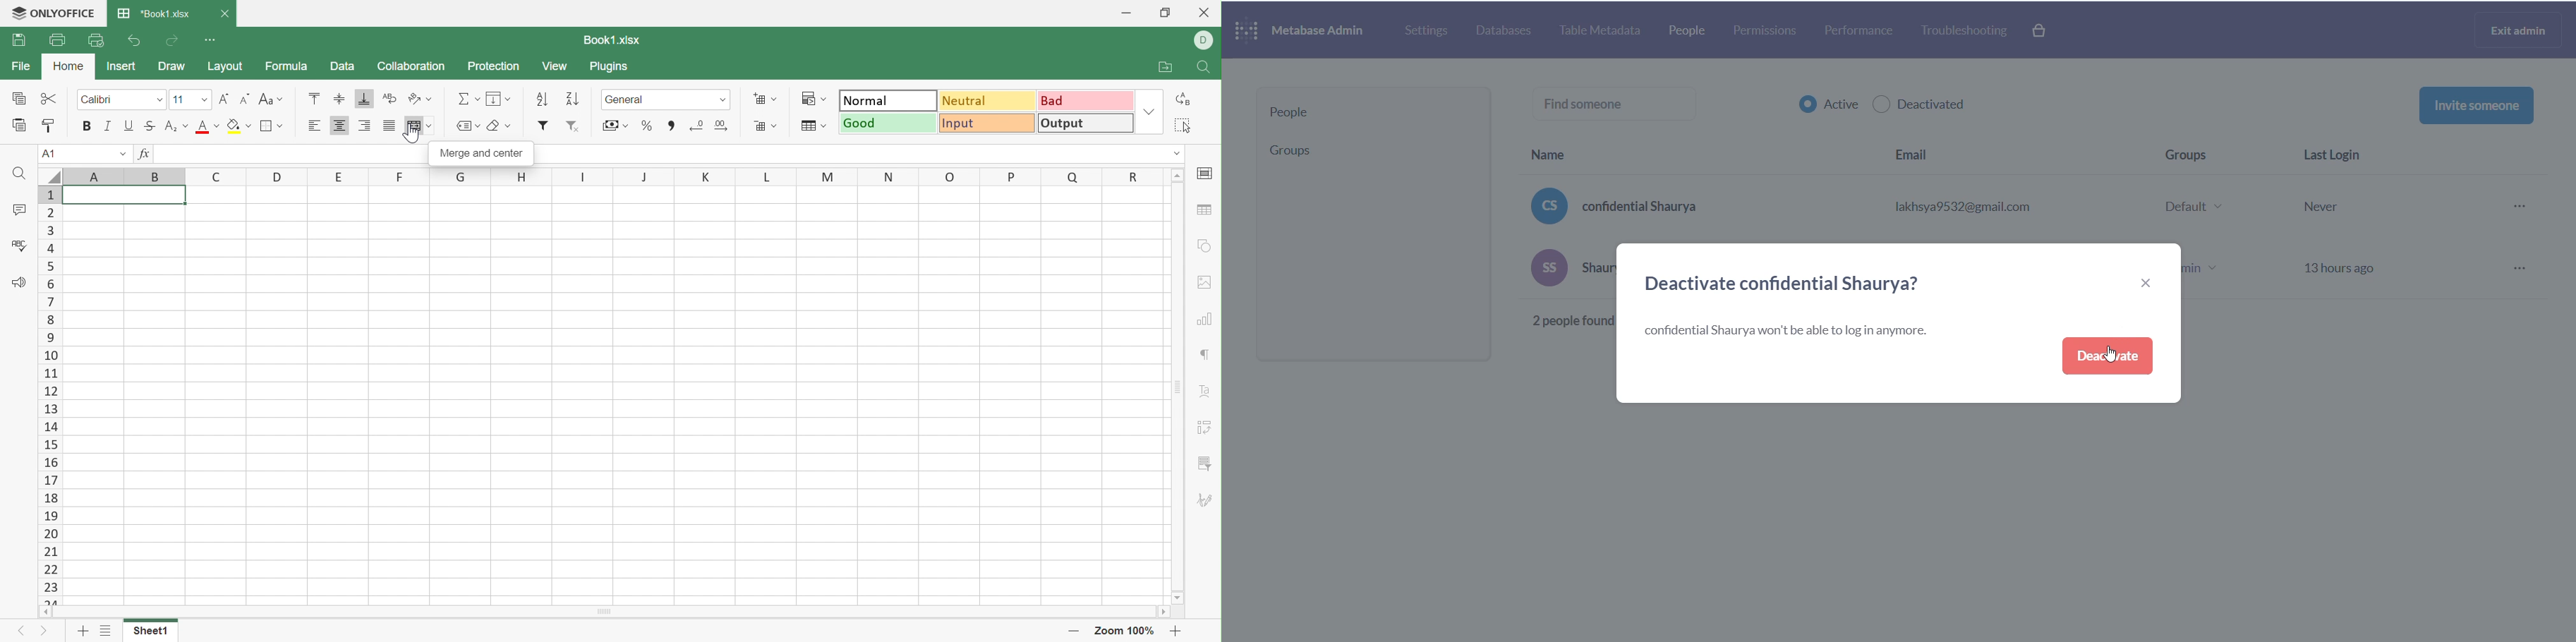 The height and width of the screenshot is (644, 2576). I want to click on Copy, so click(21, 97).